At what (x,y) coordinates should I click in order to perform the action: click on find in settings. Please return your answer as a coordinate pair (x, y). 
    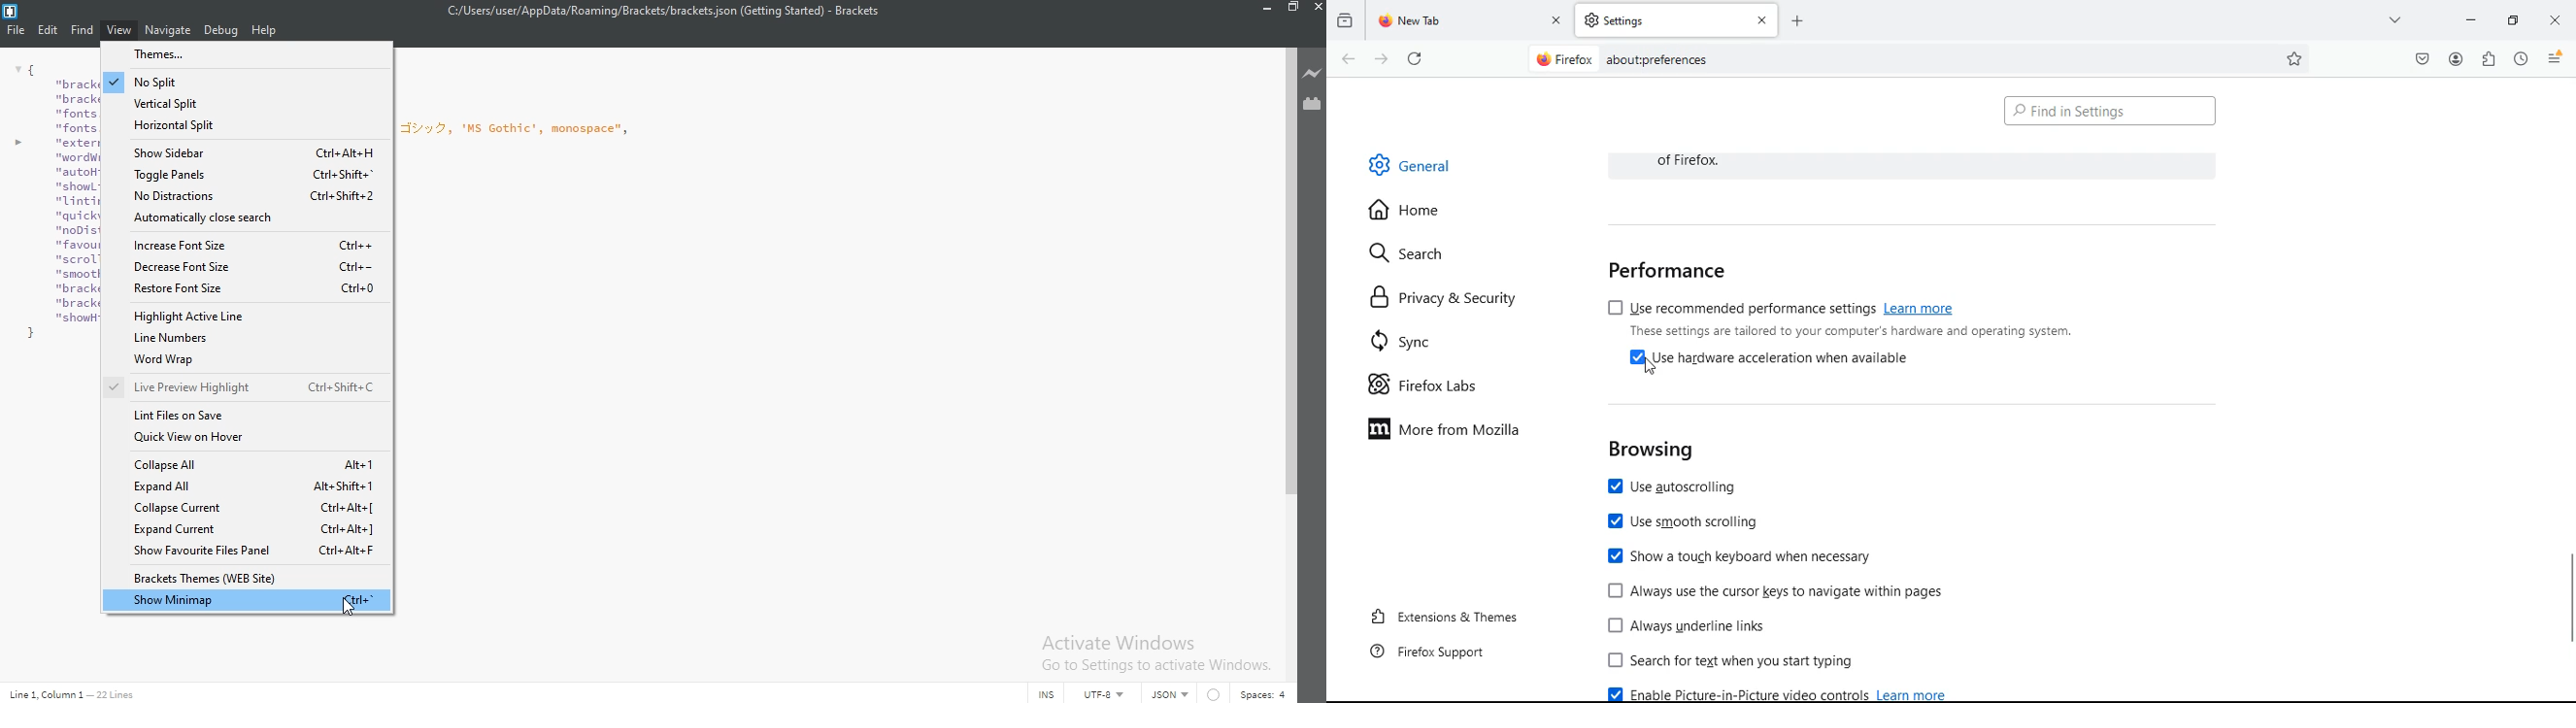
    Looking at the image, I should click on (2110, 112).